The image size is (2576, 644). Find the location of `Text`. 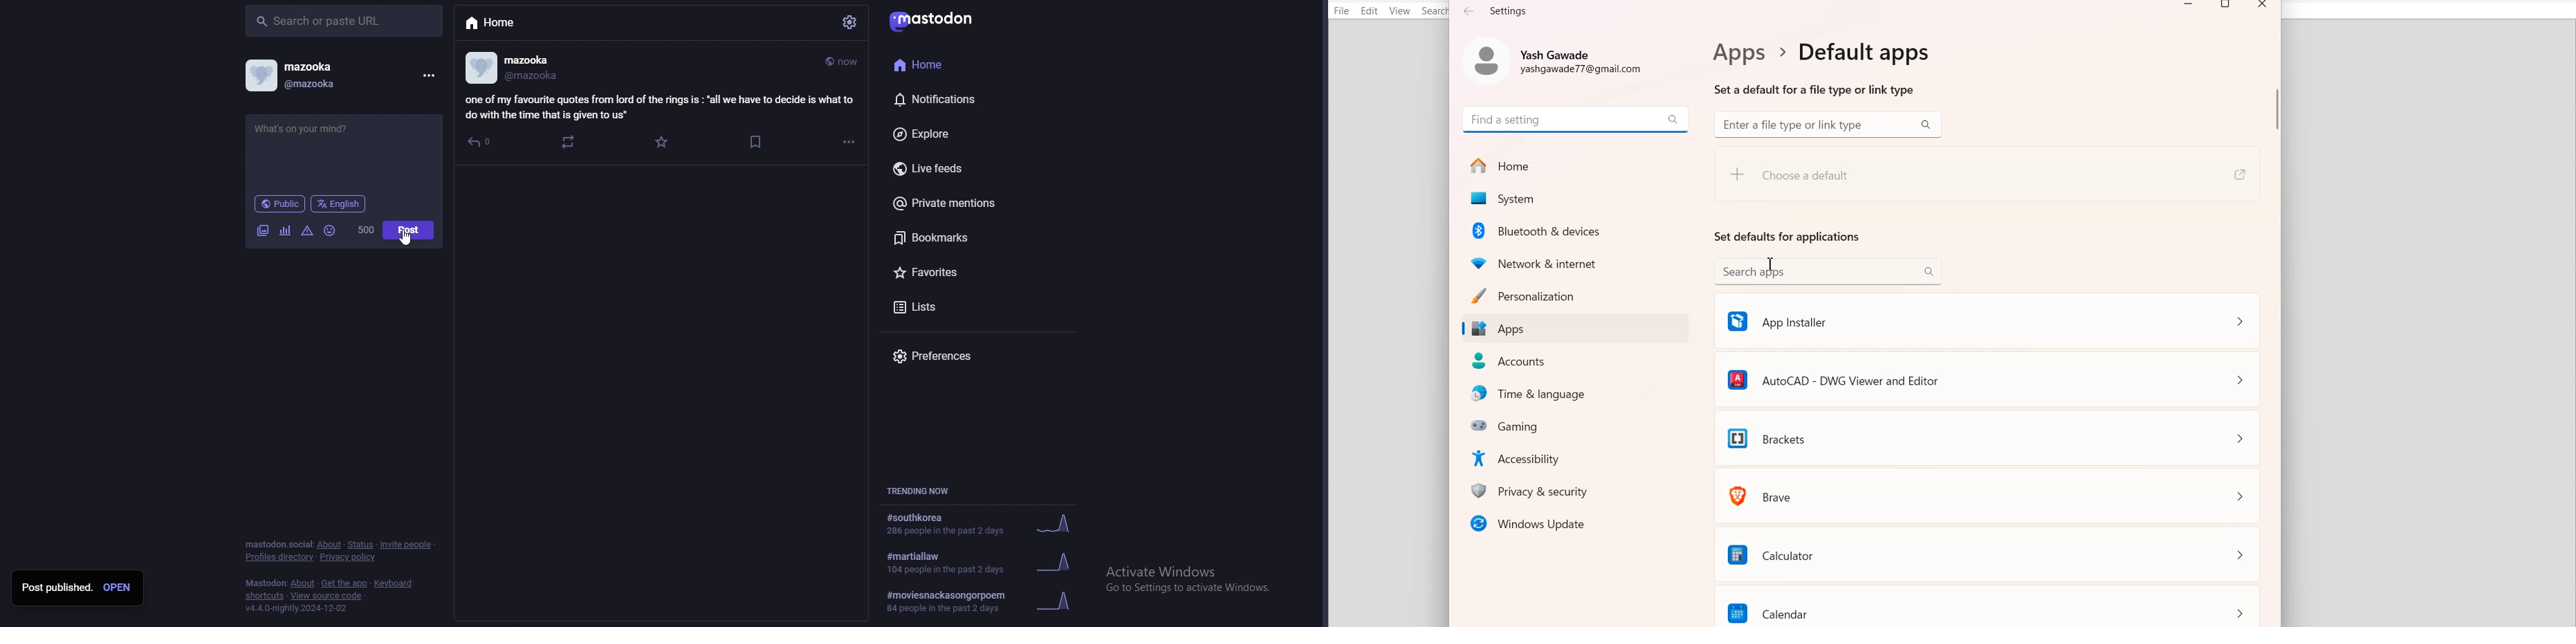

Text is located at coordinates (1496, 10).